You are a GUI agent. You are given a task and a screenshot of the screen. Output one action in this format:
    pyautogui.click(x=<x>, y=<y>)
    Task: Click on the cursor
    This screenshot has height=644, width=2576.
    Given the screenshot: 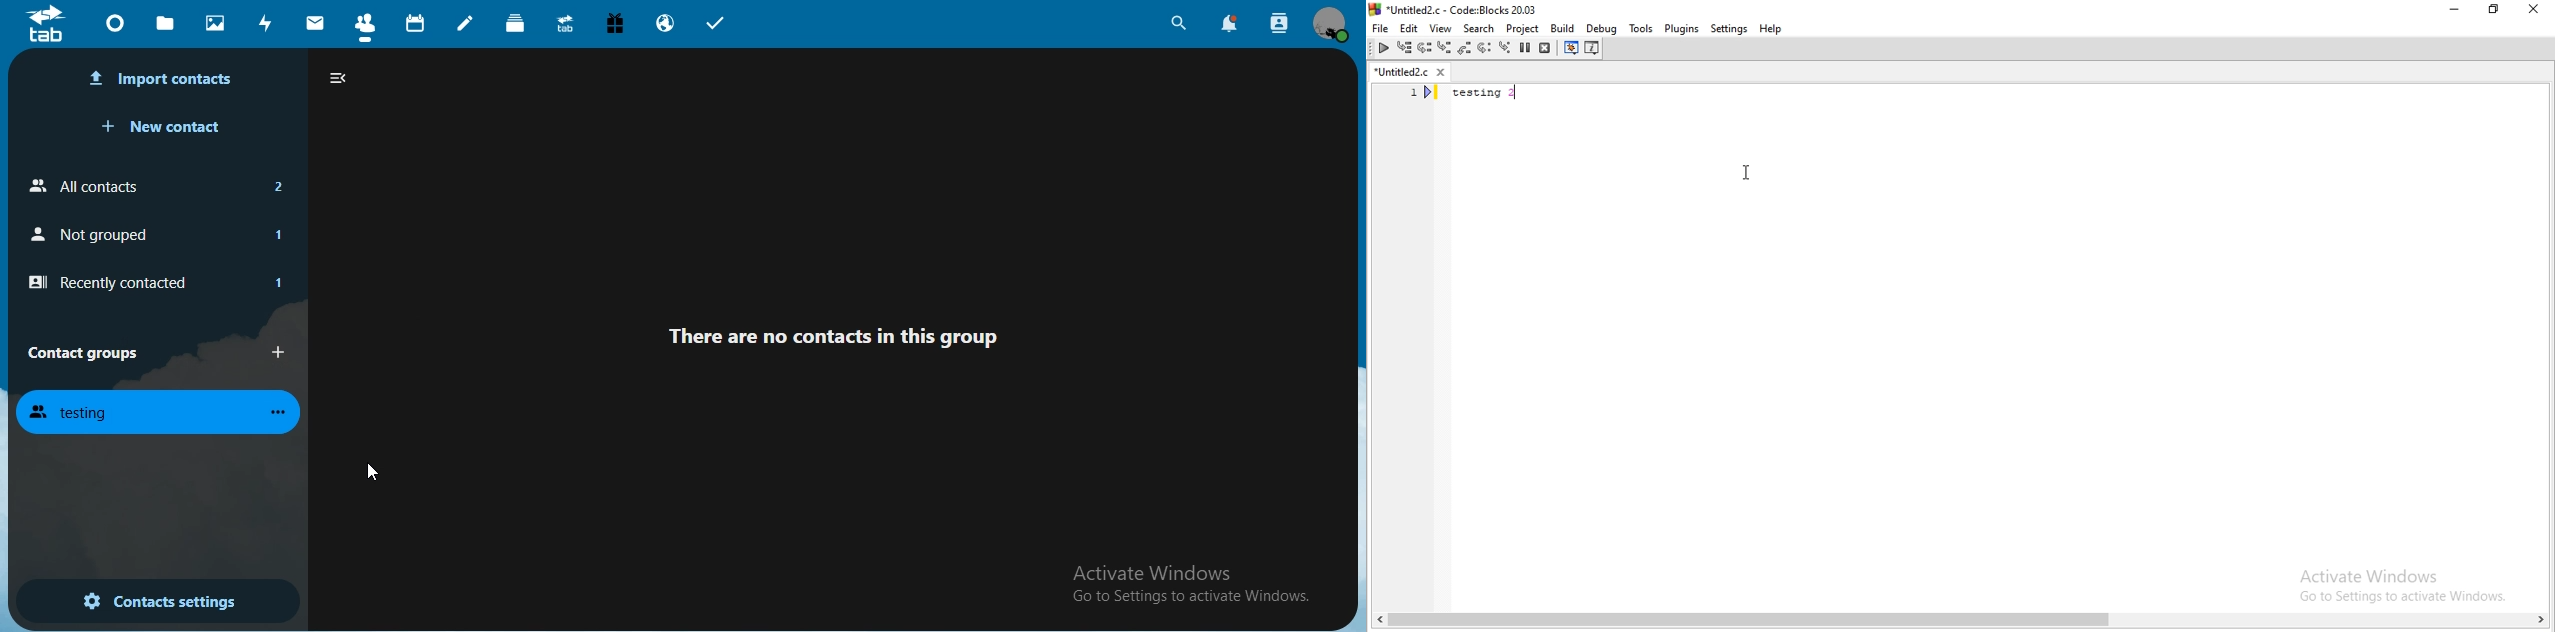 What is the action you would take?
    pyautogui.click(x=368, y=472)
    